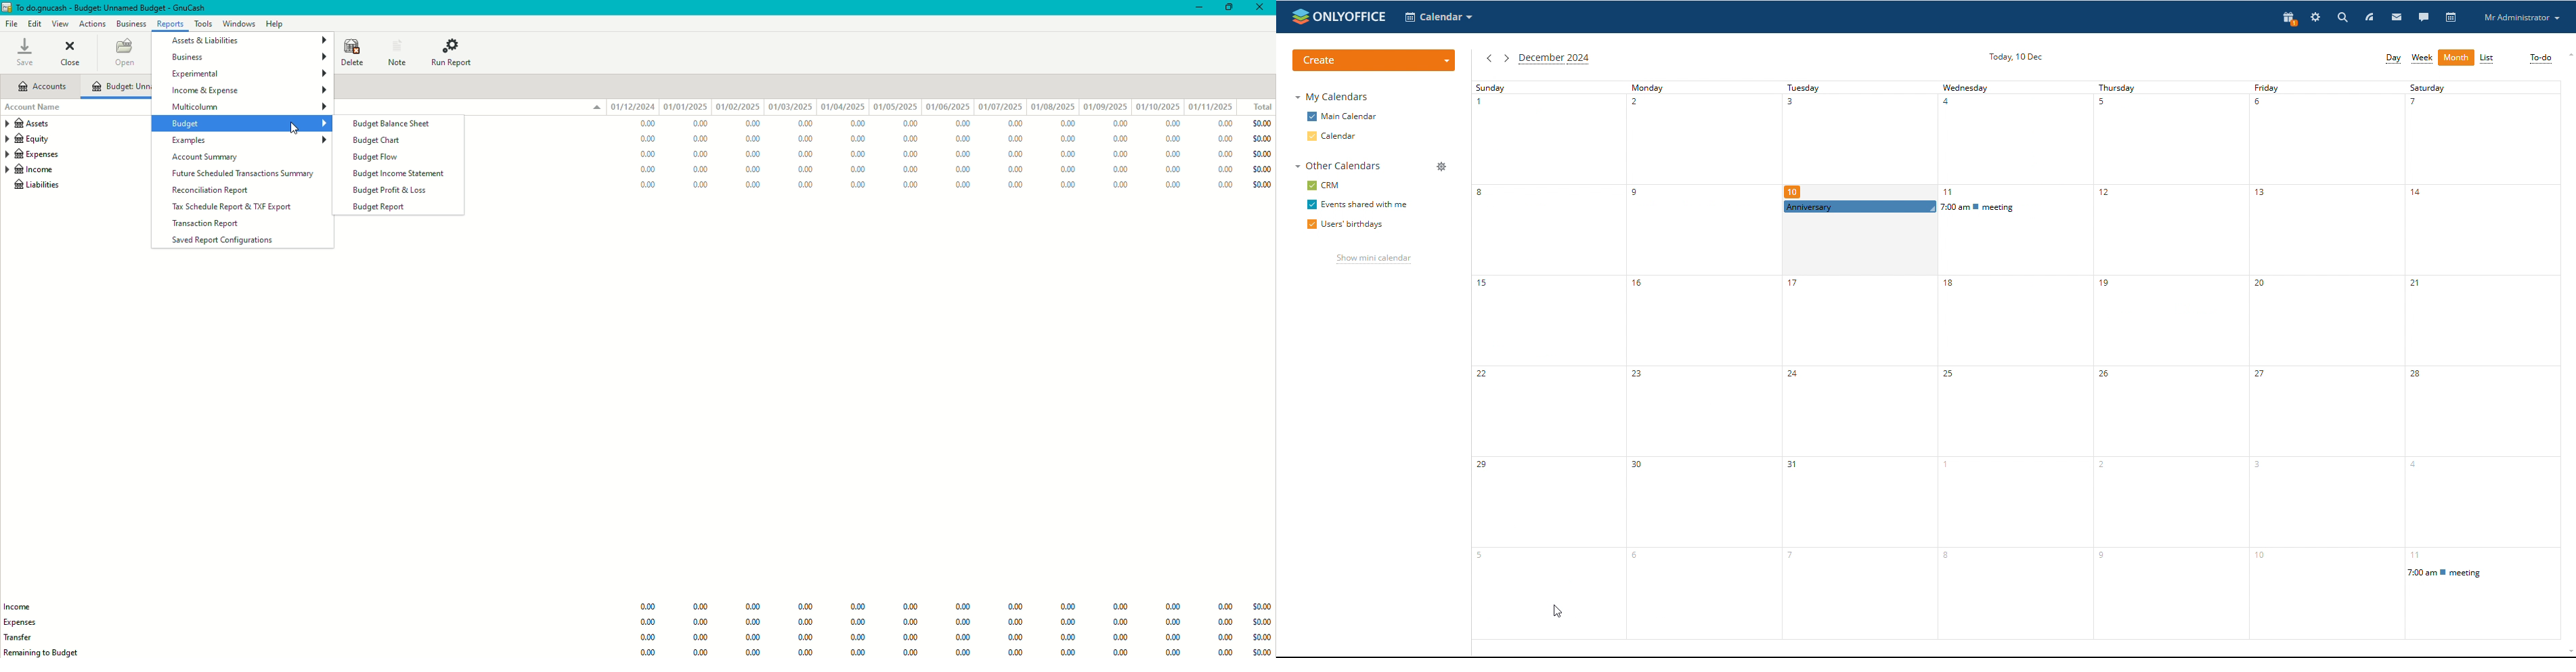 The height and width of the screenshot is (672, 2576). Describe the element at coordinates (2568, 653) in the screenshot. I see `scroll down` at that location.